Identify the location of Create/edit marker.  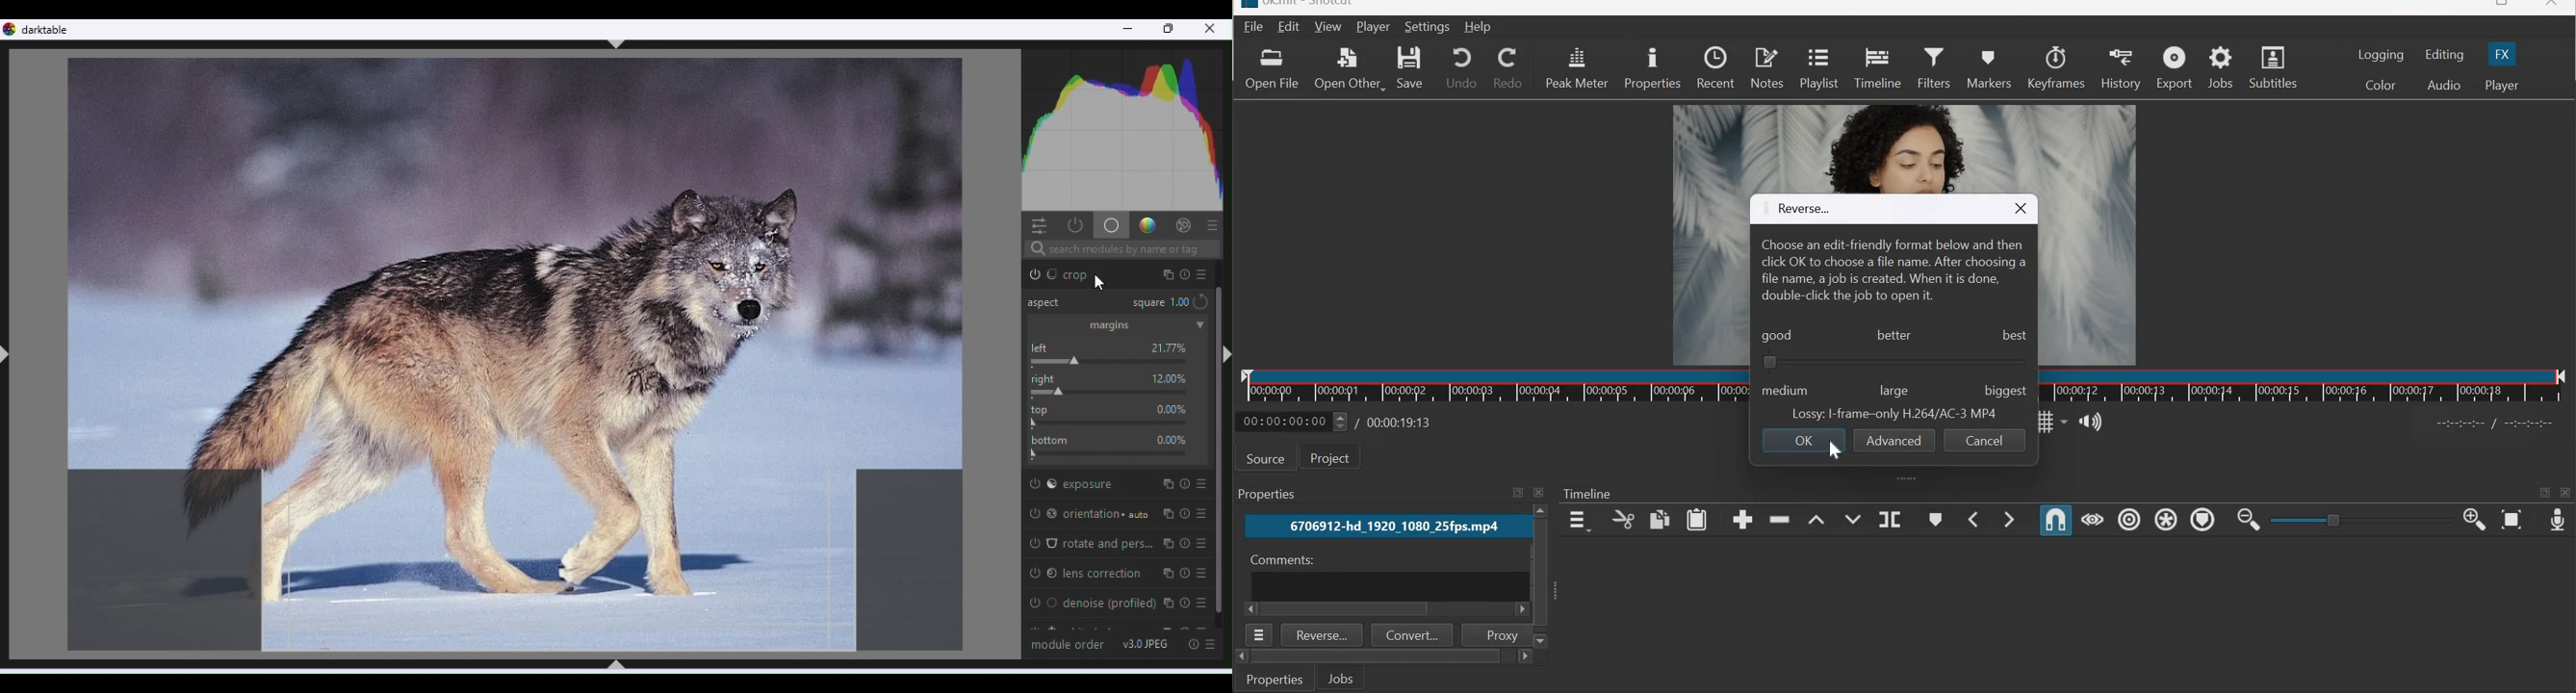
(1937, 519).